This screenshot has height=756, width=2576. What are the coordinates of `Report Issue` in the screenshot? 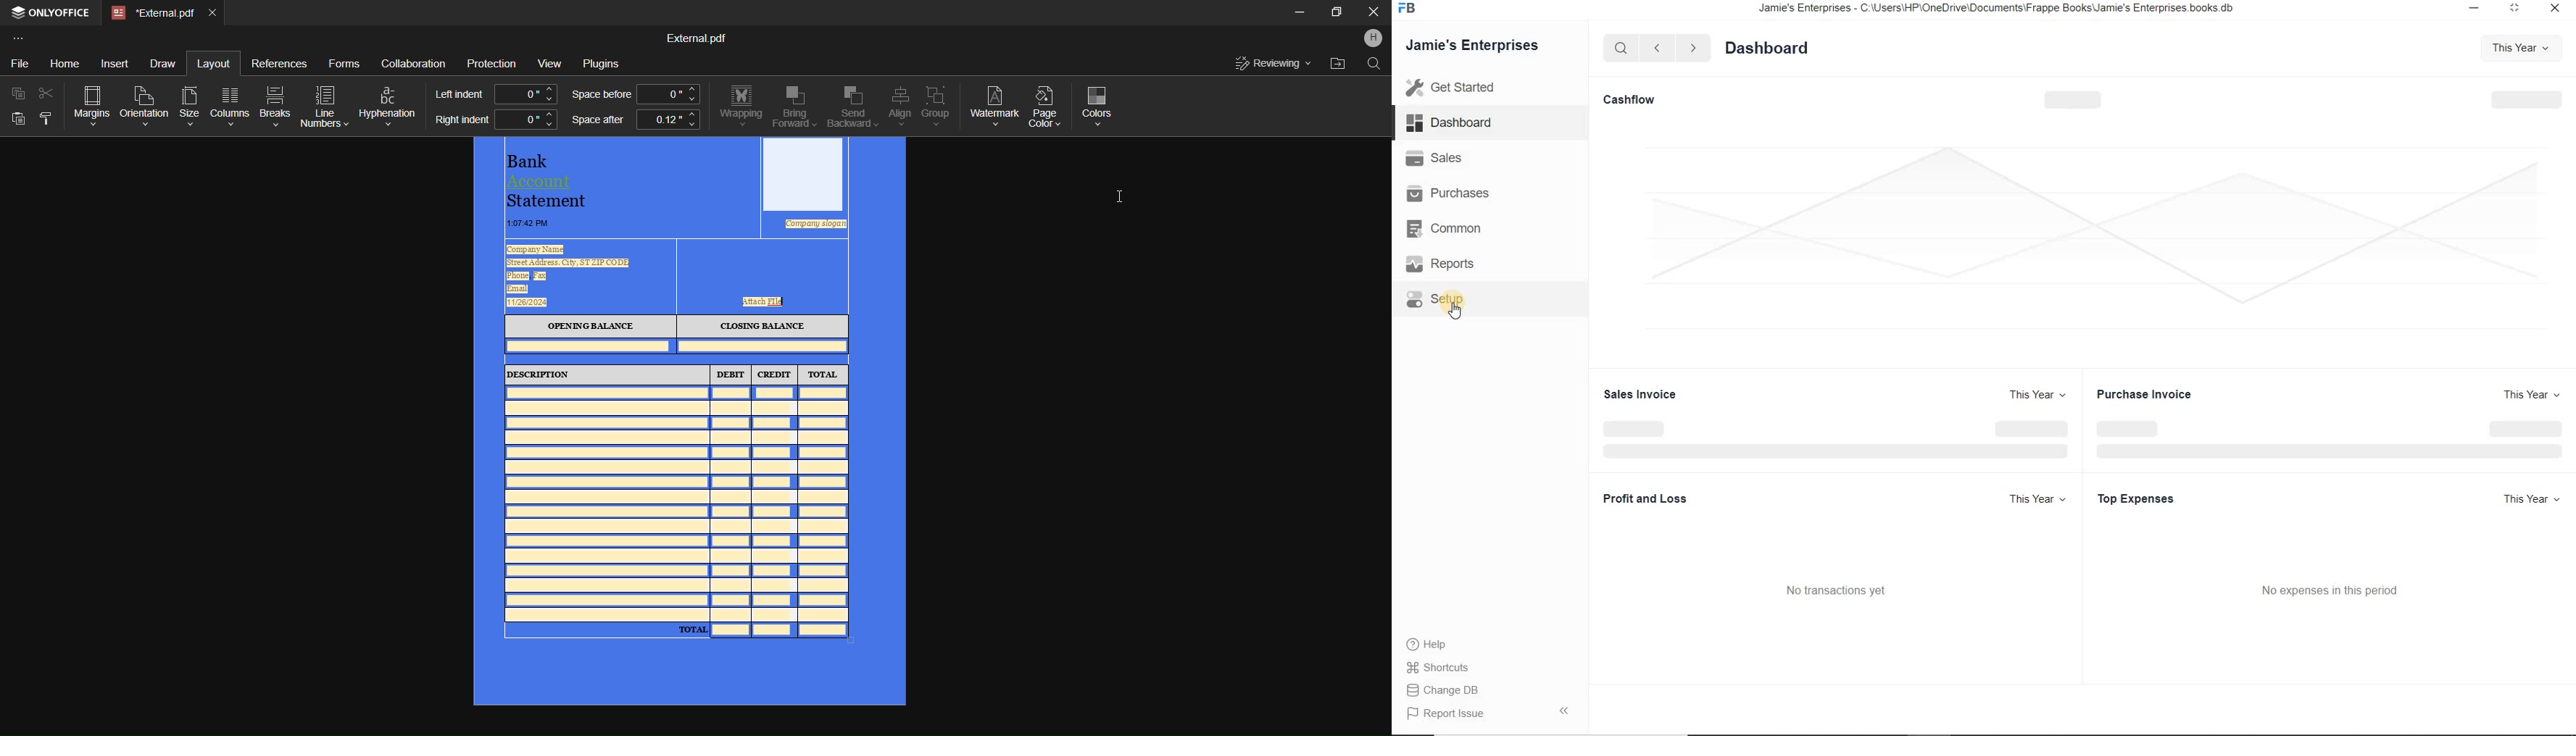 It's located at (1449, 714).